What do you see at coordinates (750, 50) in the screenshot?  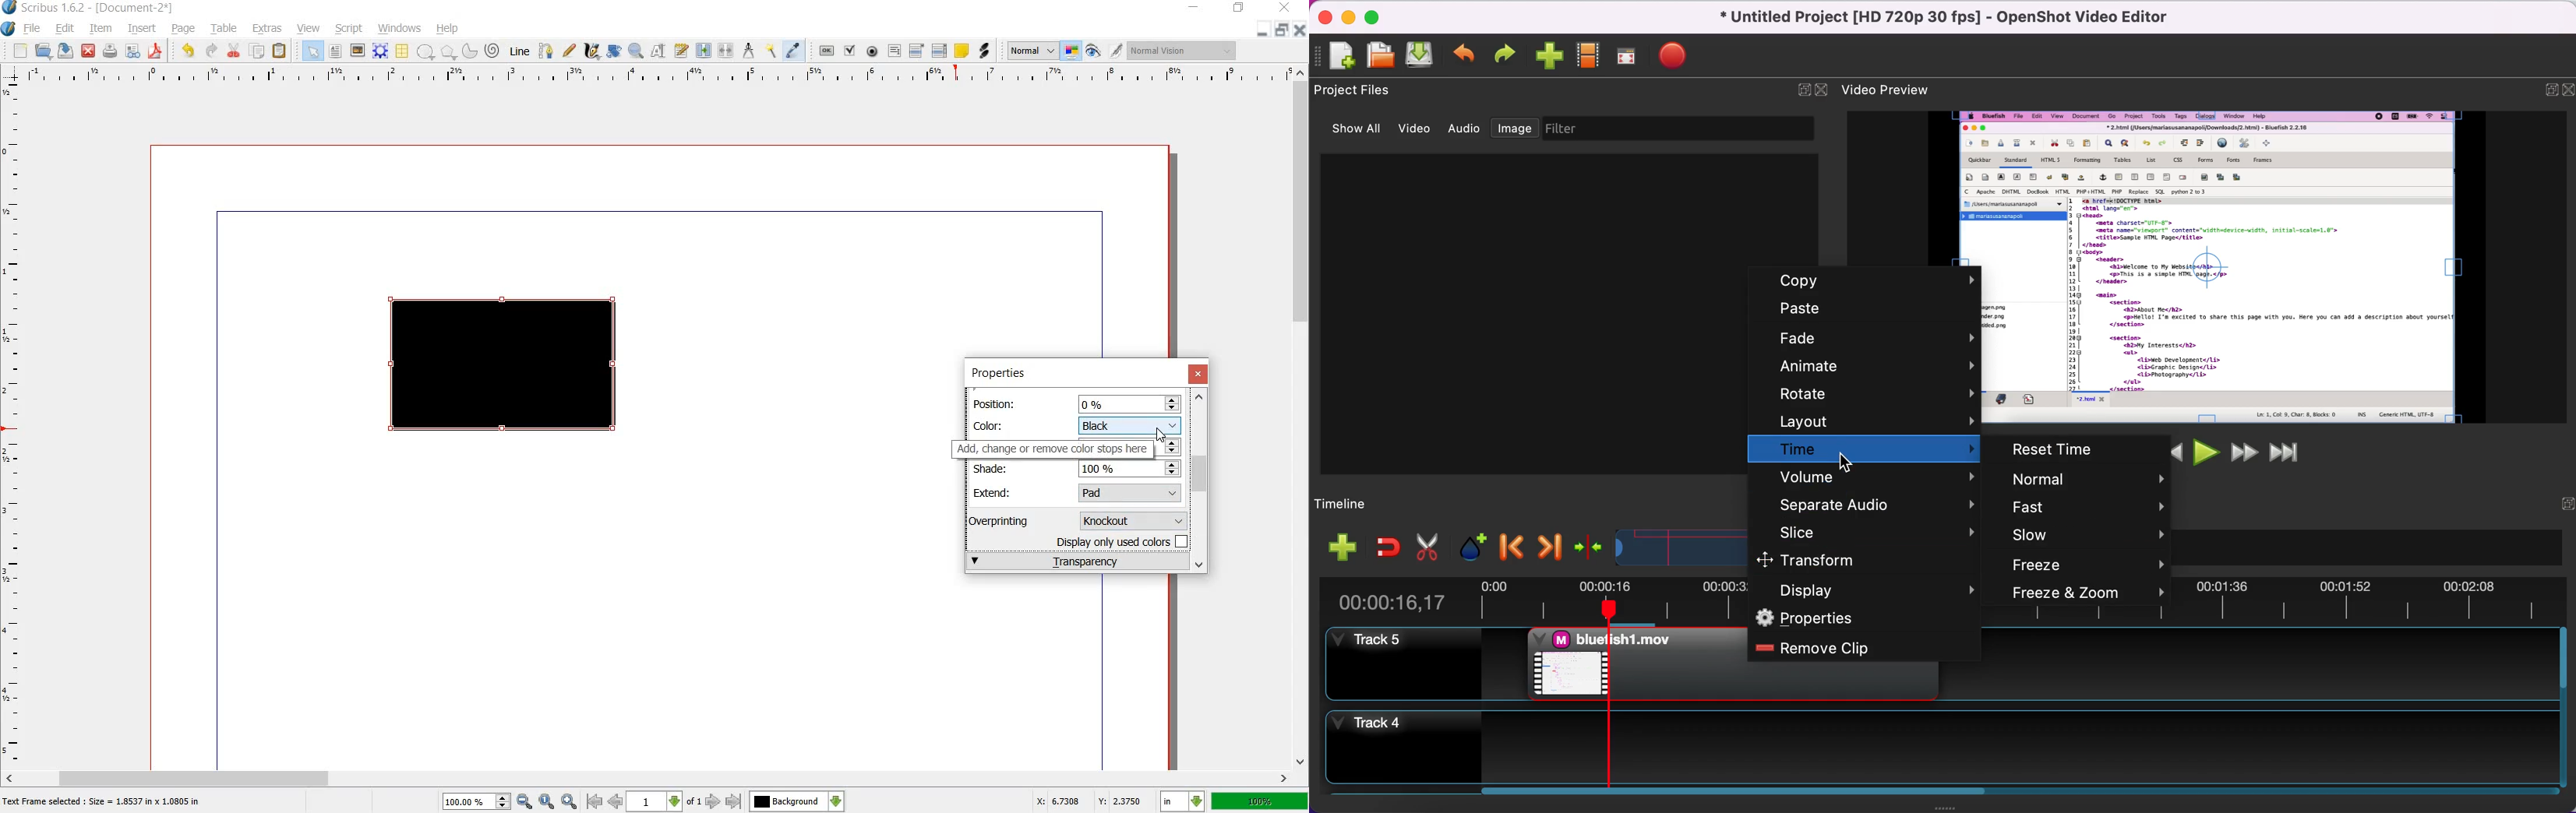 I see `measurement` at bounding box center [750, 50].